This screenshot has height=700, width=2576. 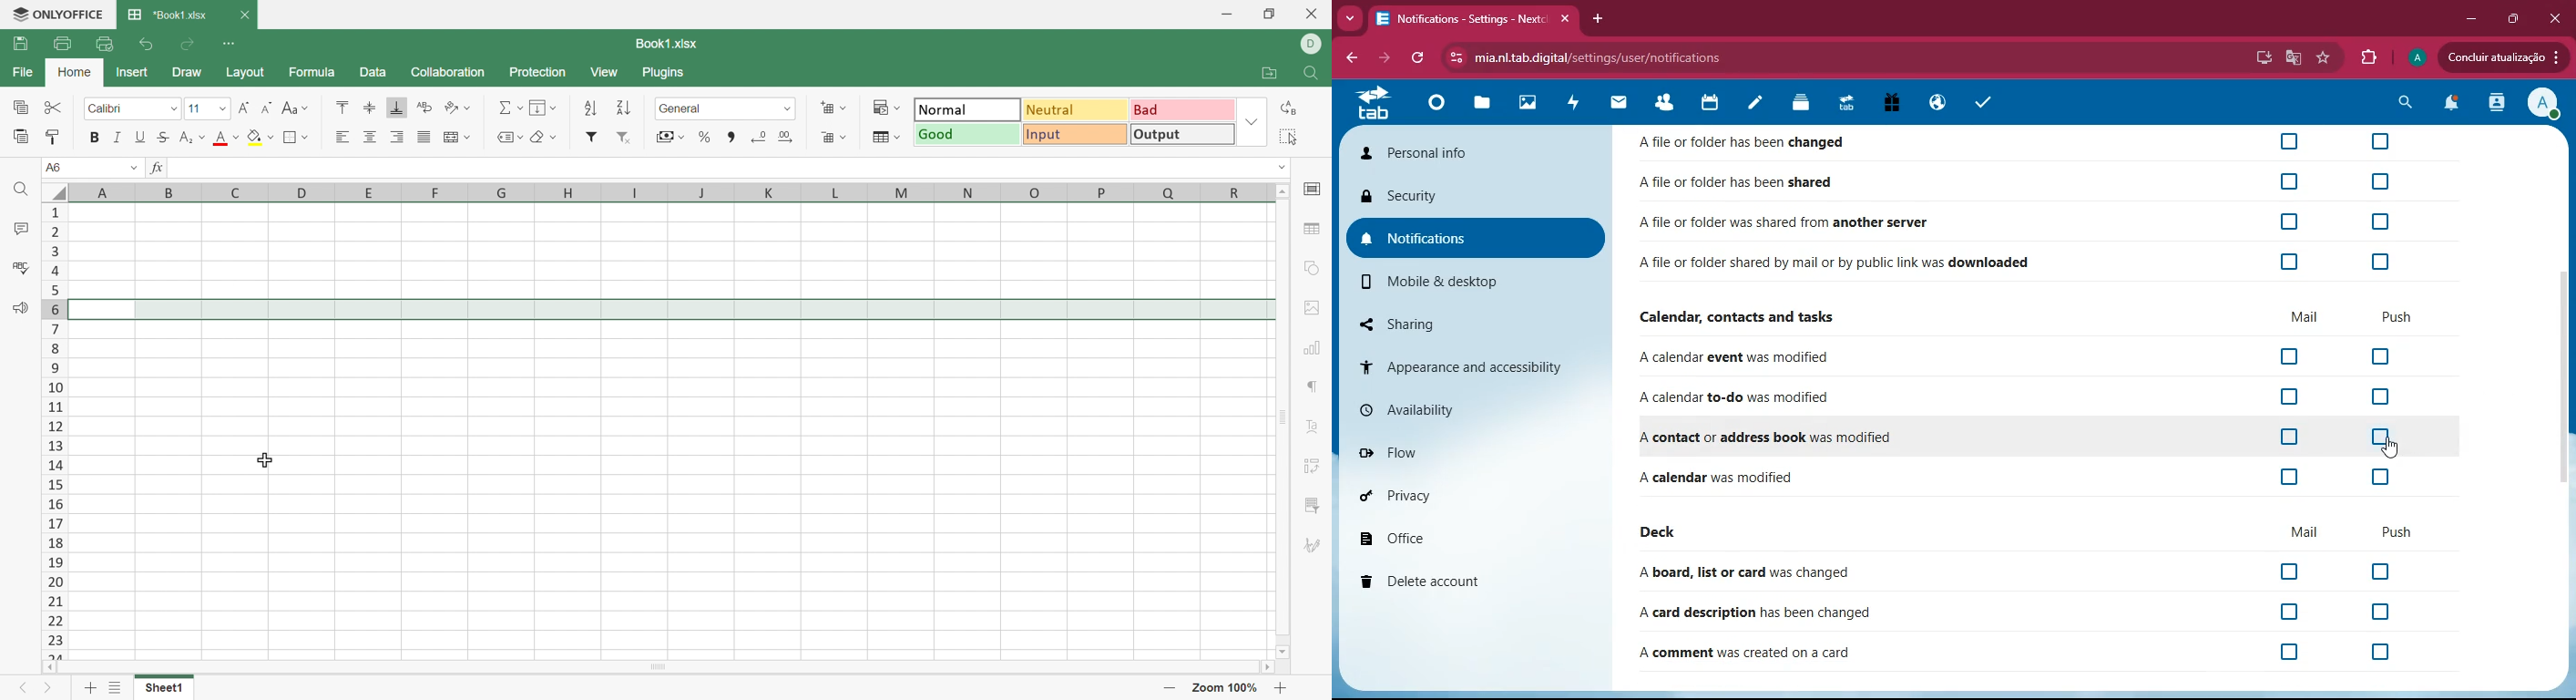 What do you see at coordinates (264, 110) in the screenshot?
I see `Decrement font size` at bounding box center [264, 110].